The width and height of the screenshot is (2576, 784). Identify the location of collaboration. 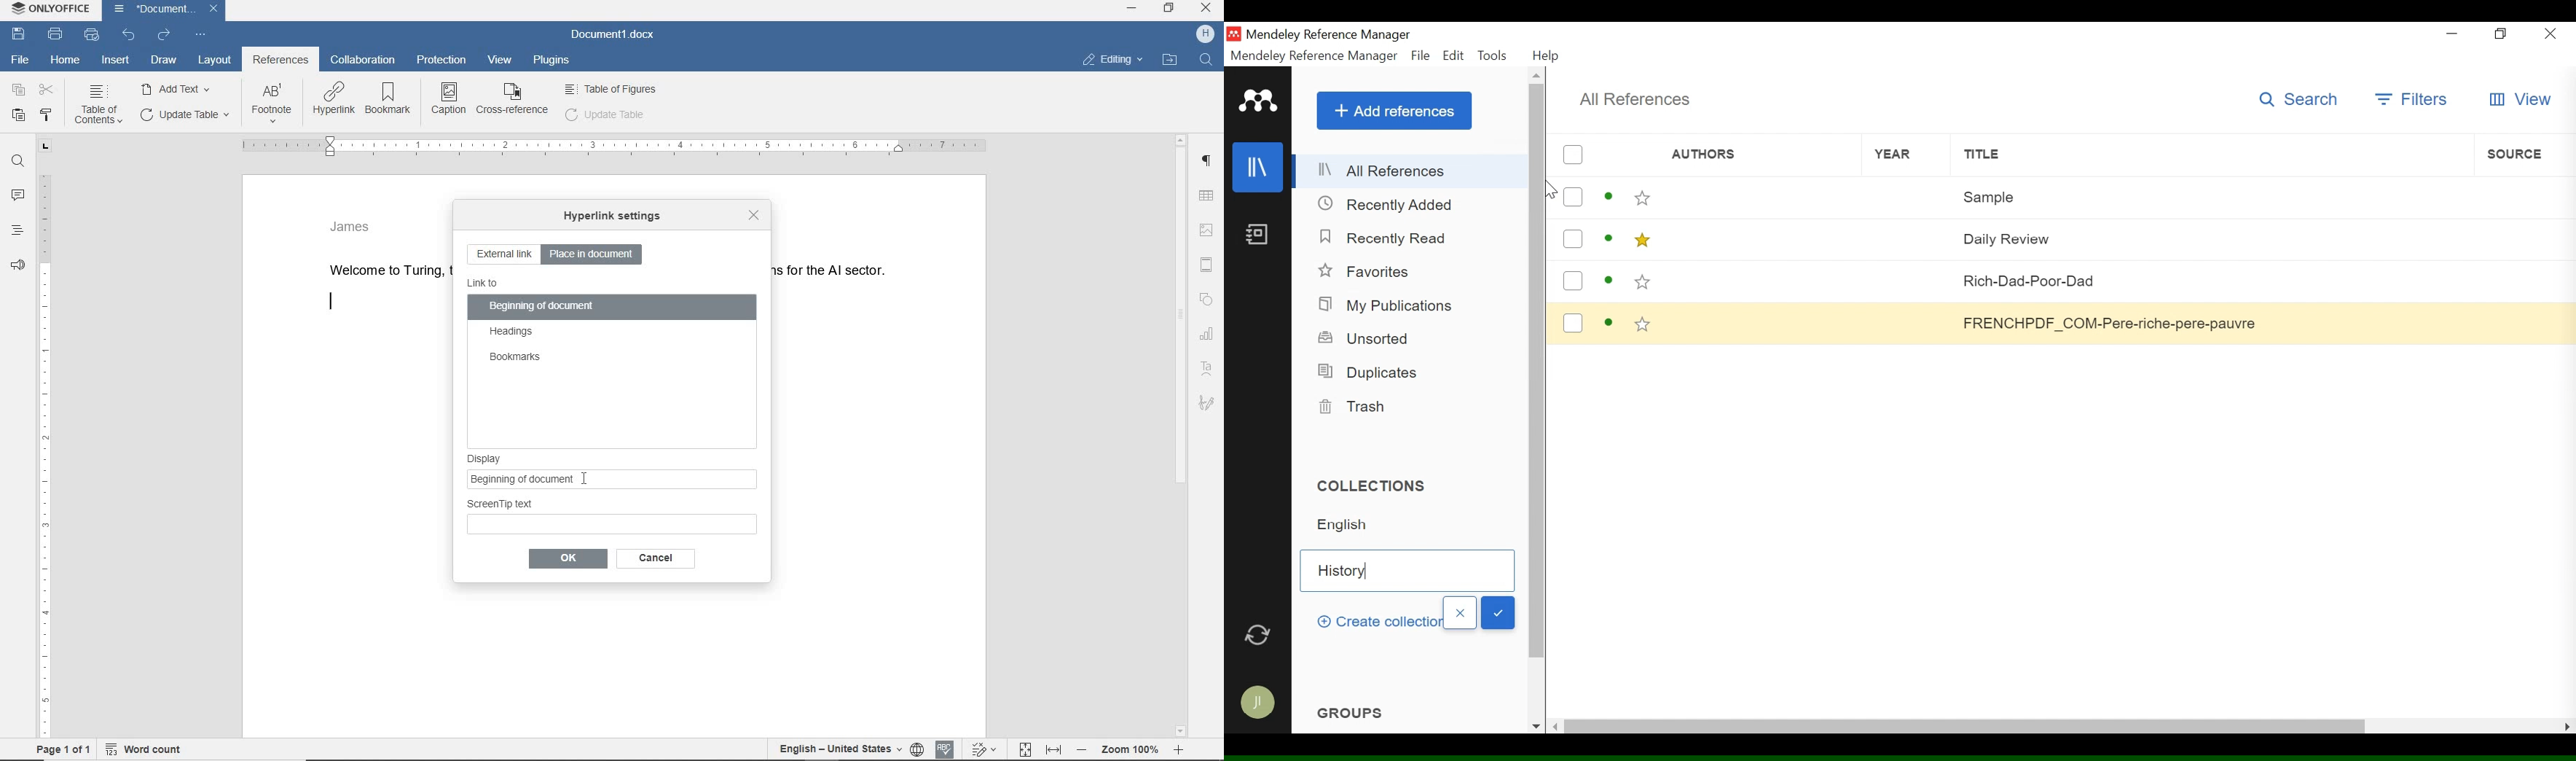
(365, 61).